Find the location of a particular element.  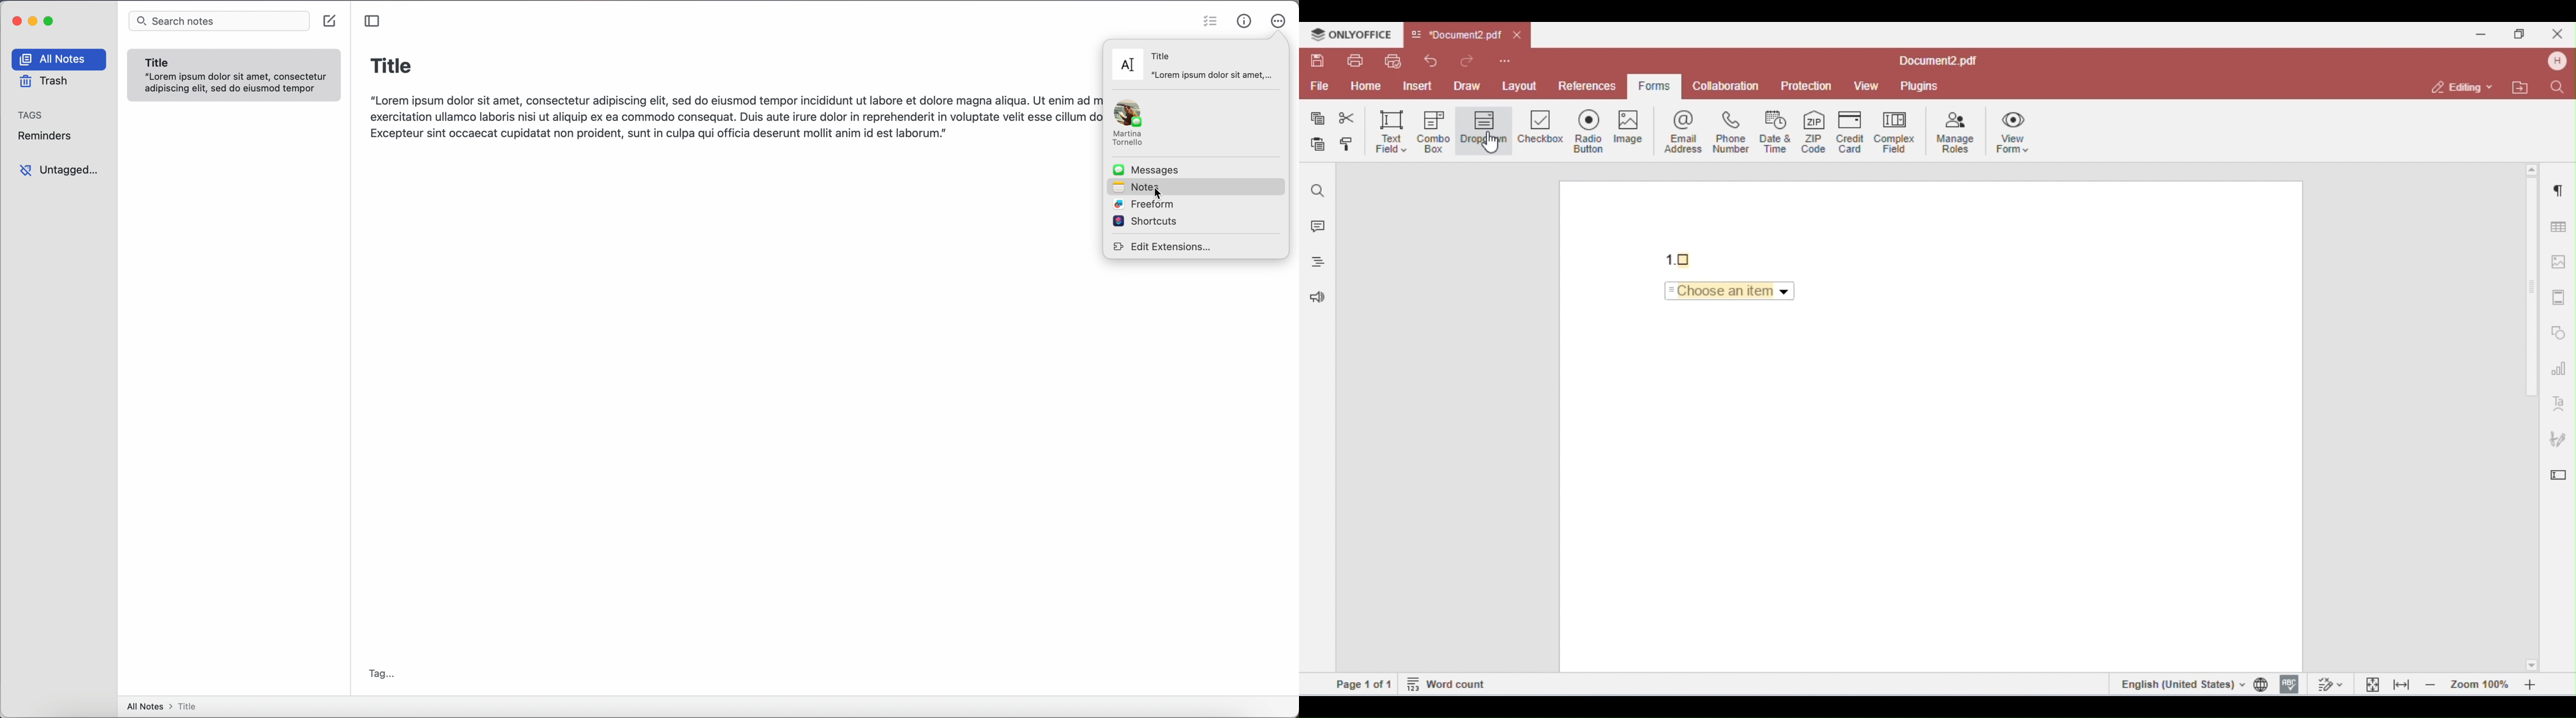

minimize app is located at coordinates (33, 21).